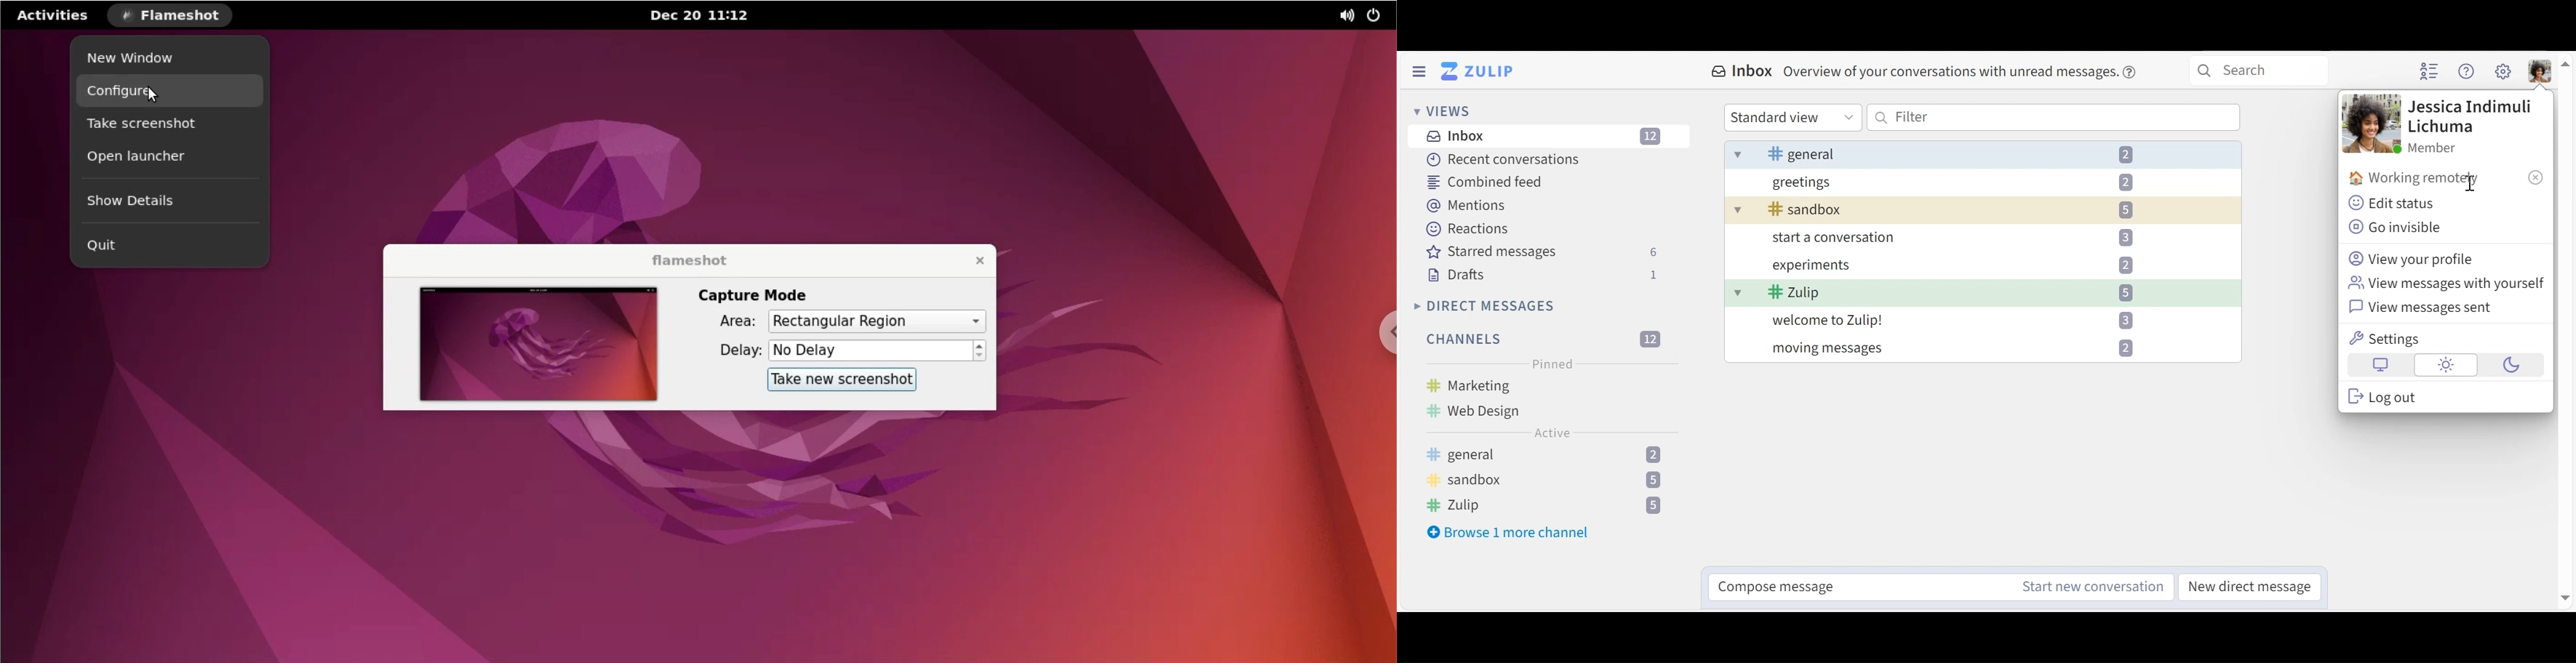  Describe the element at coordinates (2444, 285) in the screenshot. I see `View mesages with youself` at that location.